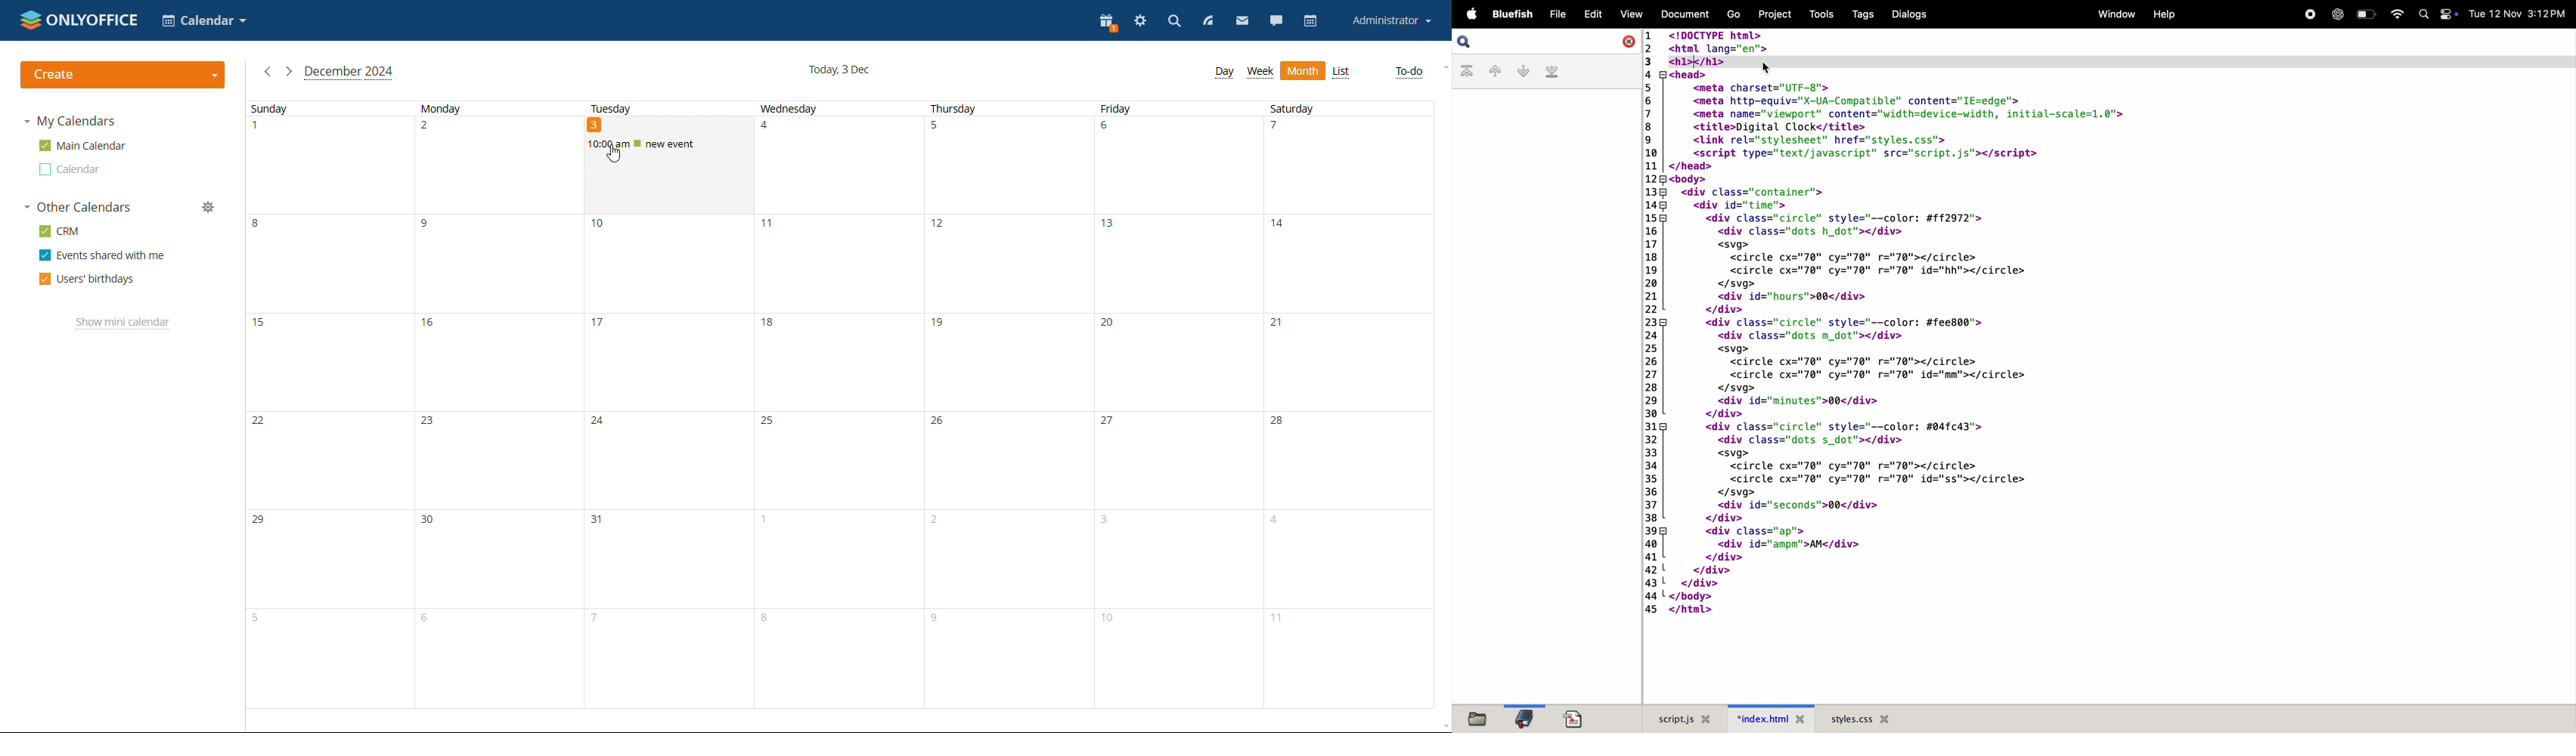 Image resolution: width=2576 pixels, height=756 pixels. What do you see at coordinates (1311, 20) in the screenshot?
I see `calendar` at bounding box center [1311, 20].